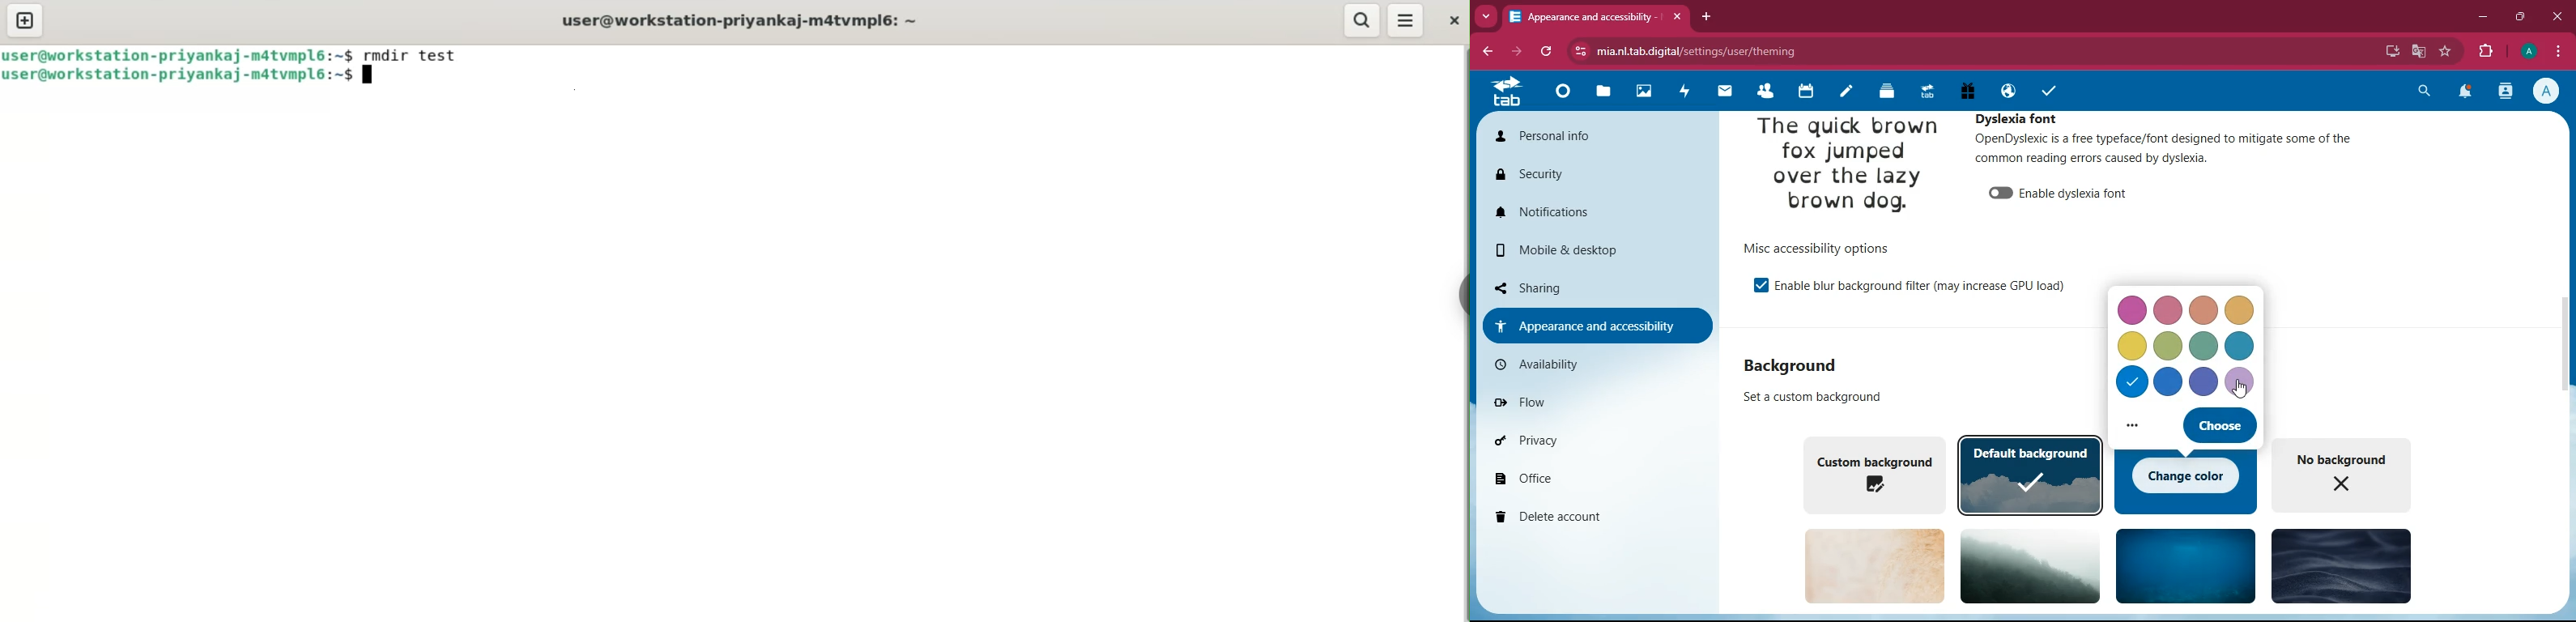 The height and width of the screenshot is (644, 2576). What do you see at coordinates (1828, 248) in the screenshot?
I see `misc accessibility options` at bounding box center [1828, 248].